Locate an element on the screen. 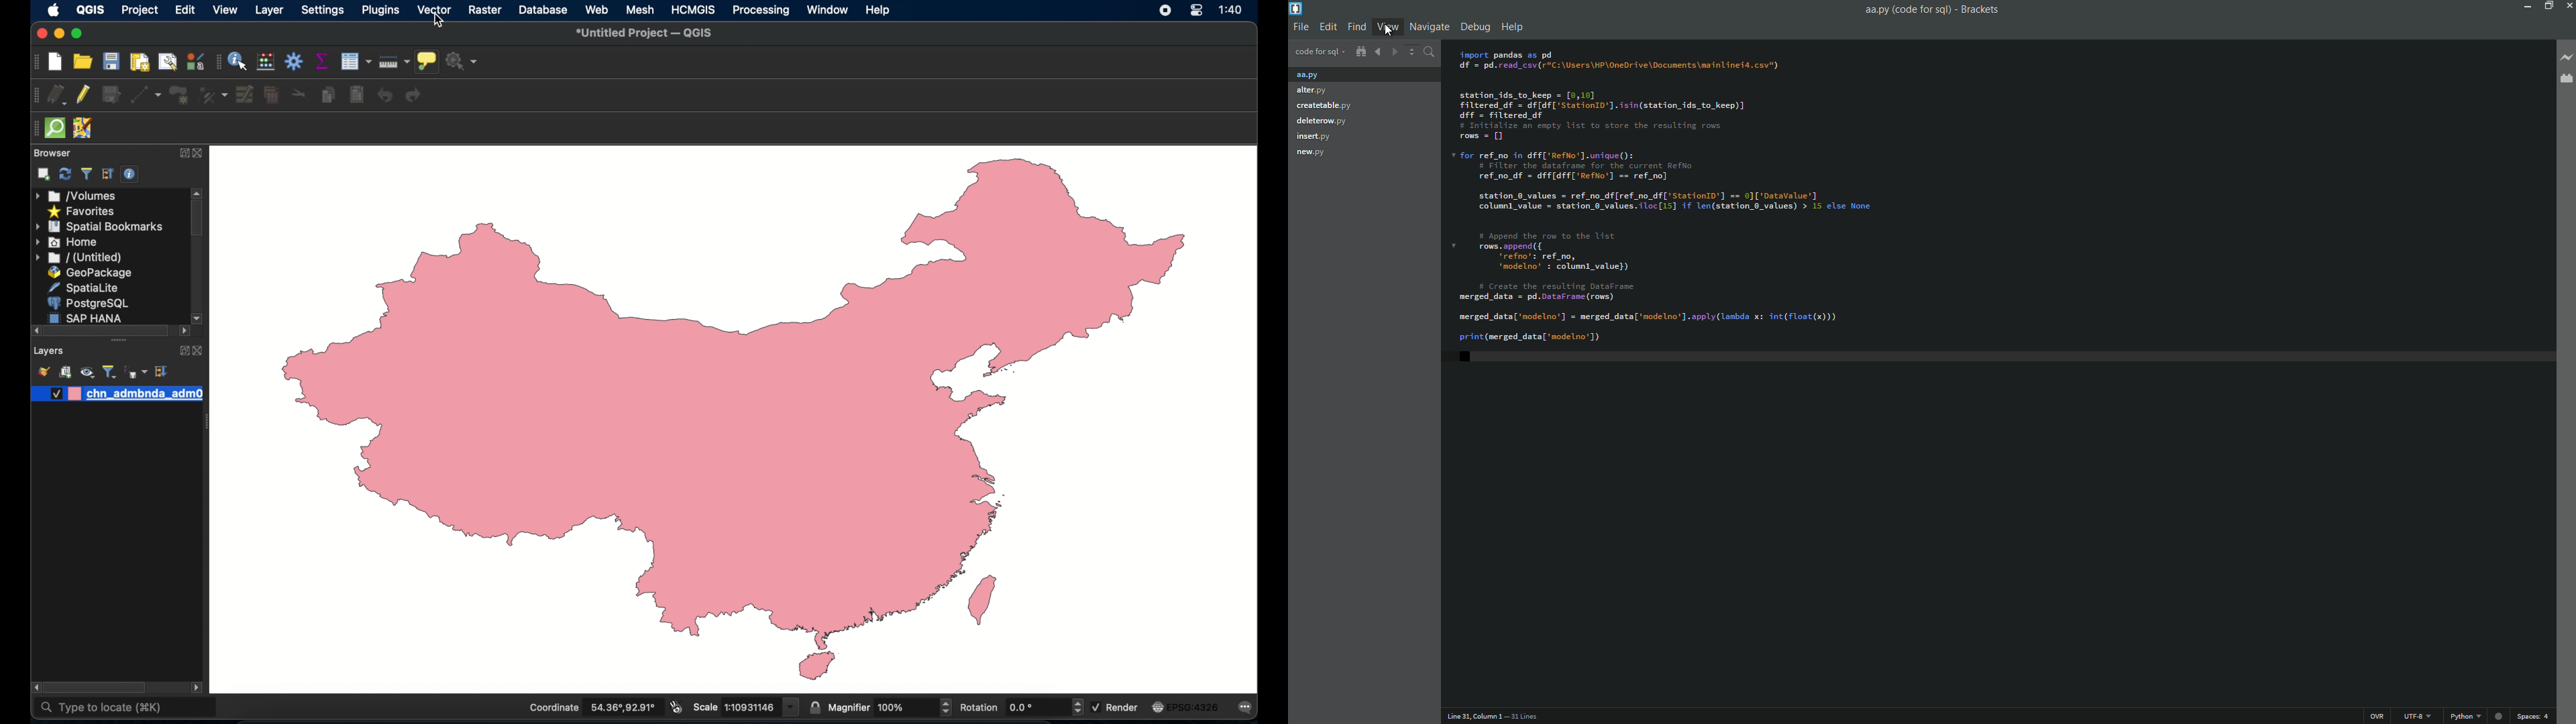 The height and width of the screenshot is (728, 2576). navigate backward button is located at coordinates (1377, 52).